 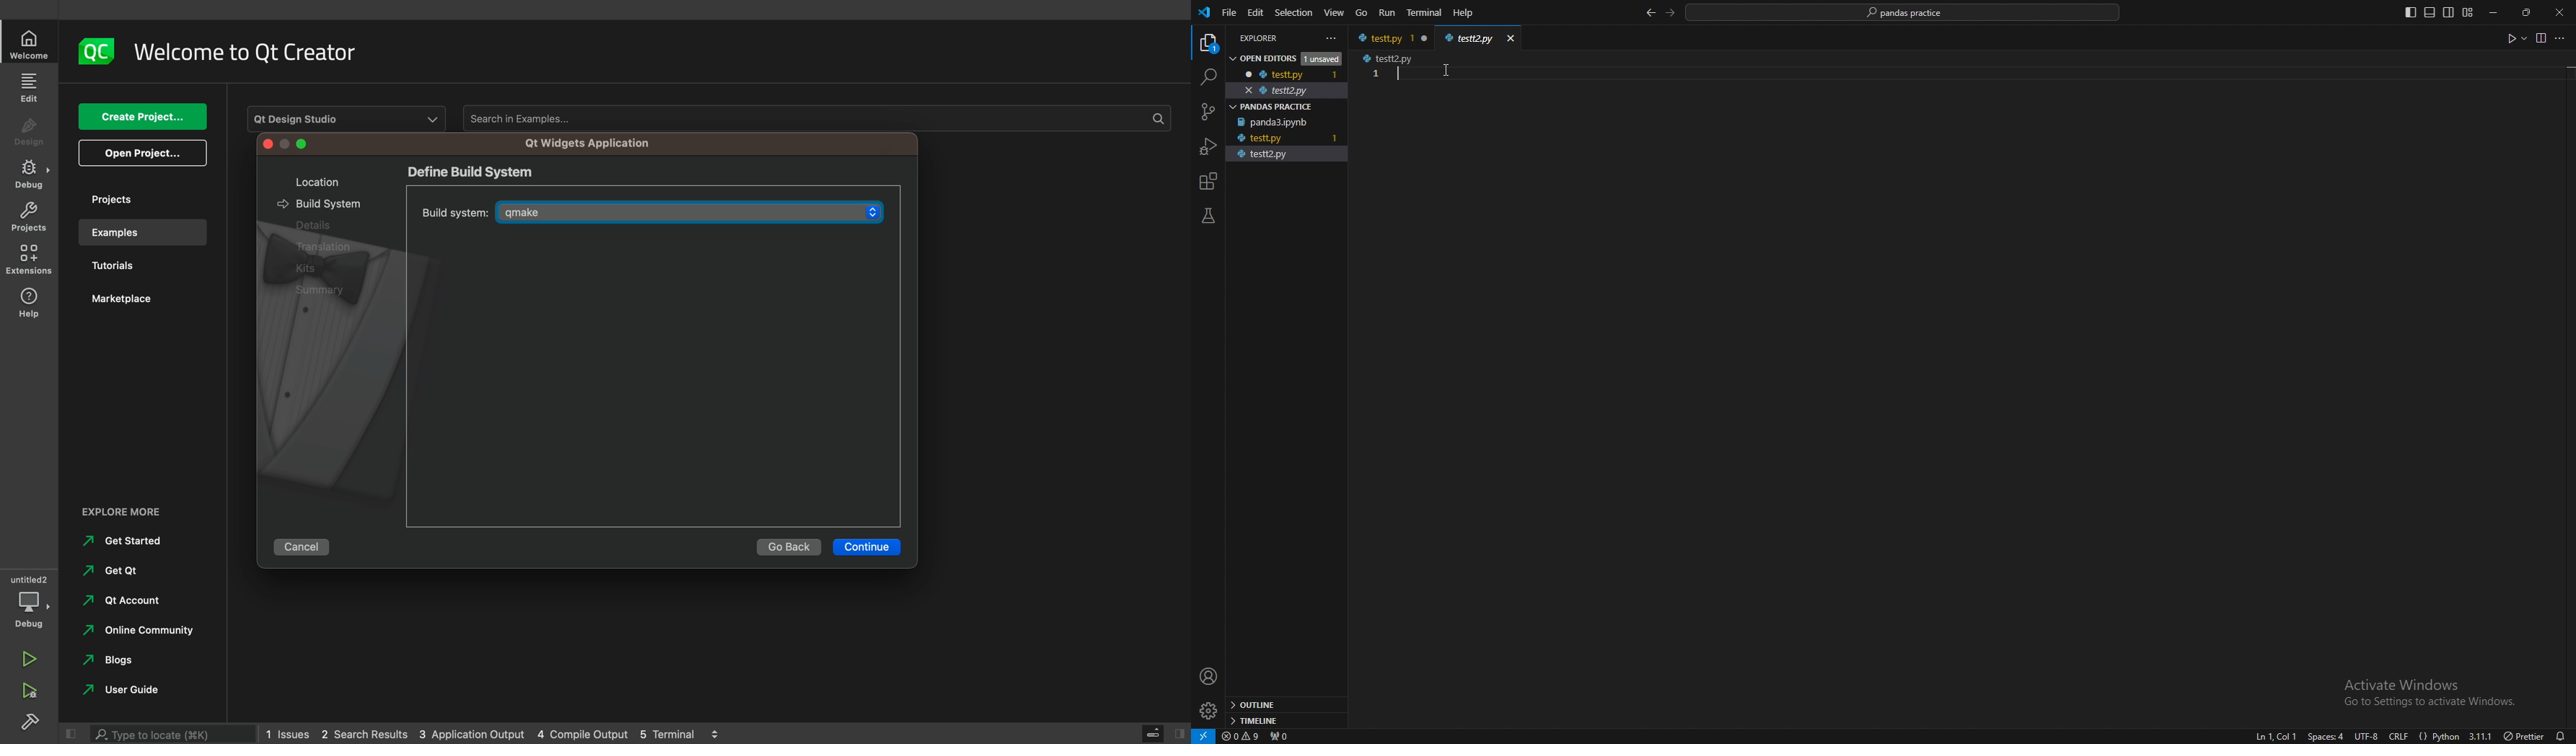 What do you see at coordinates (1282, 57) in the screenshot?
I see `open editors` at bounding box center [1282, 57].